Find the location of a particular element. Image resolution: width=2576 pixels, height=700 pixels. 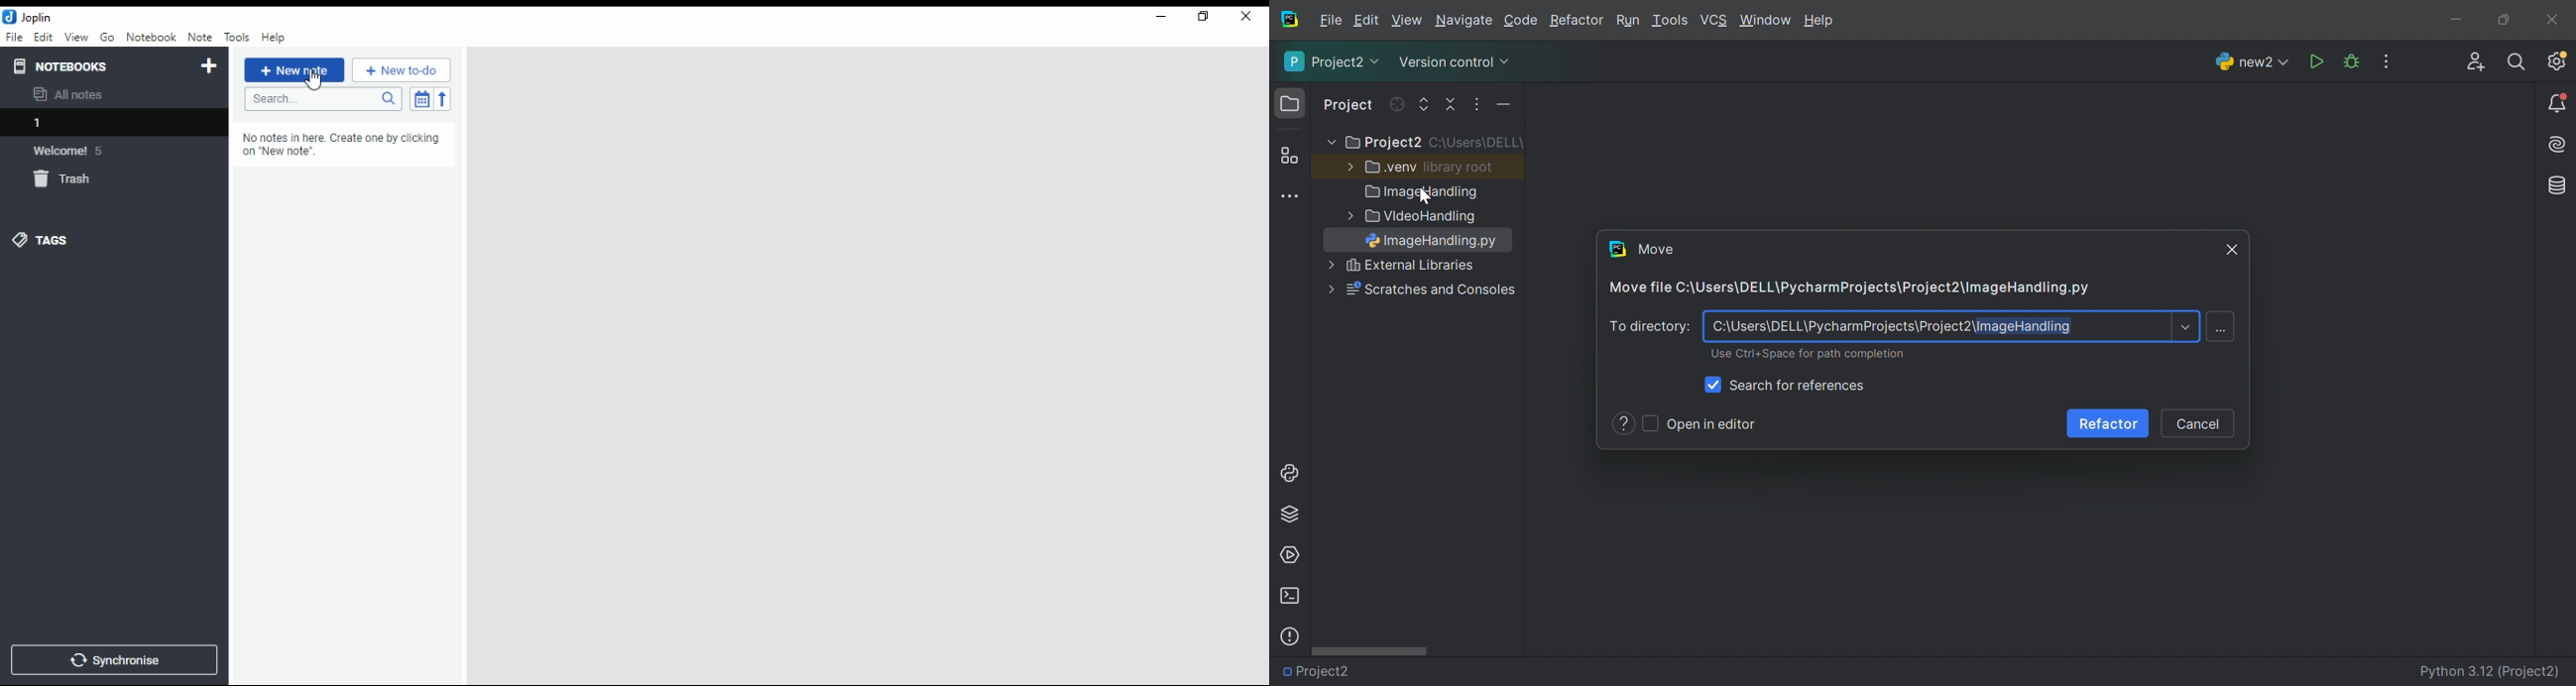

Open in editor is located at coordinates (1713, 424).